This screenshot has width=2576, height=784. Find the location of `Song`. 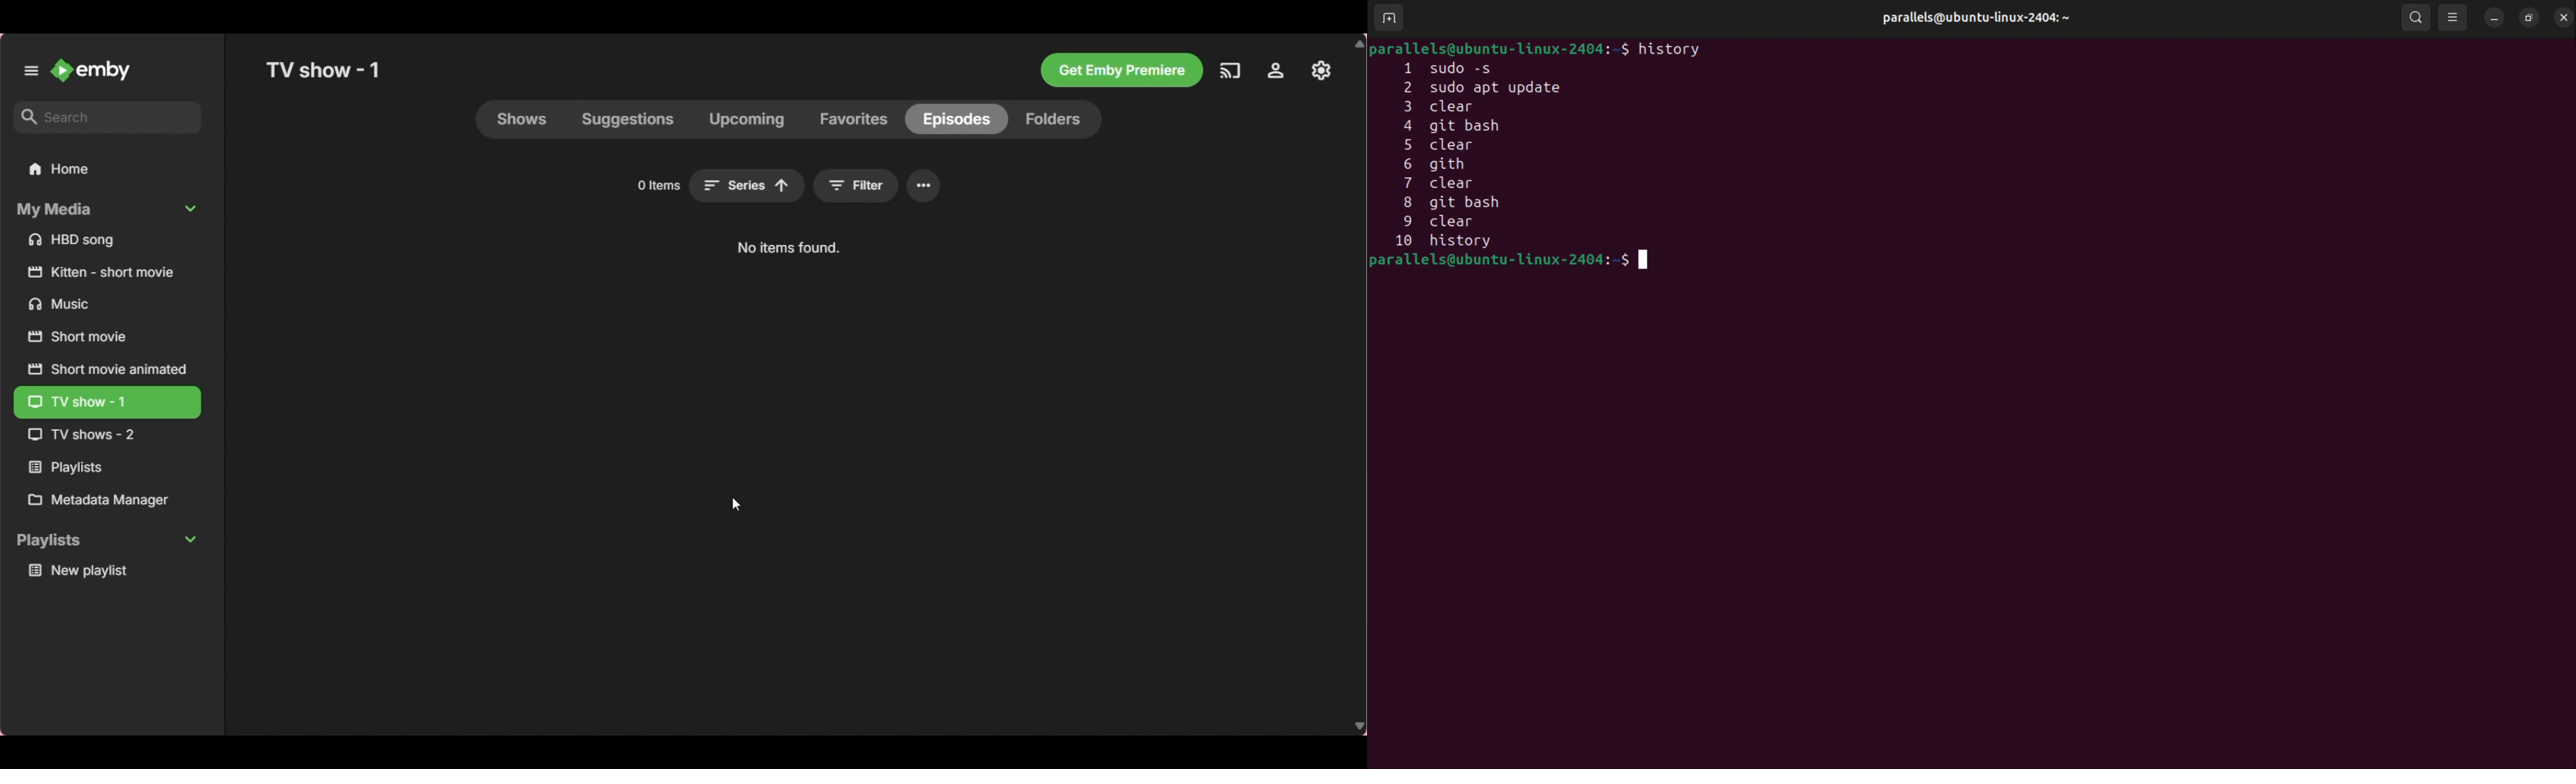

Song is located at coordinates (108, 240).